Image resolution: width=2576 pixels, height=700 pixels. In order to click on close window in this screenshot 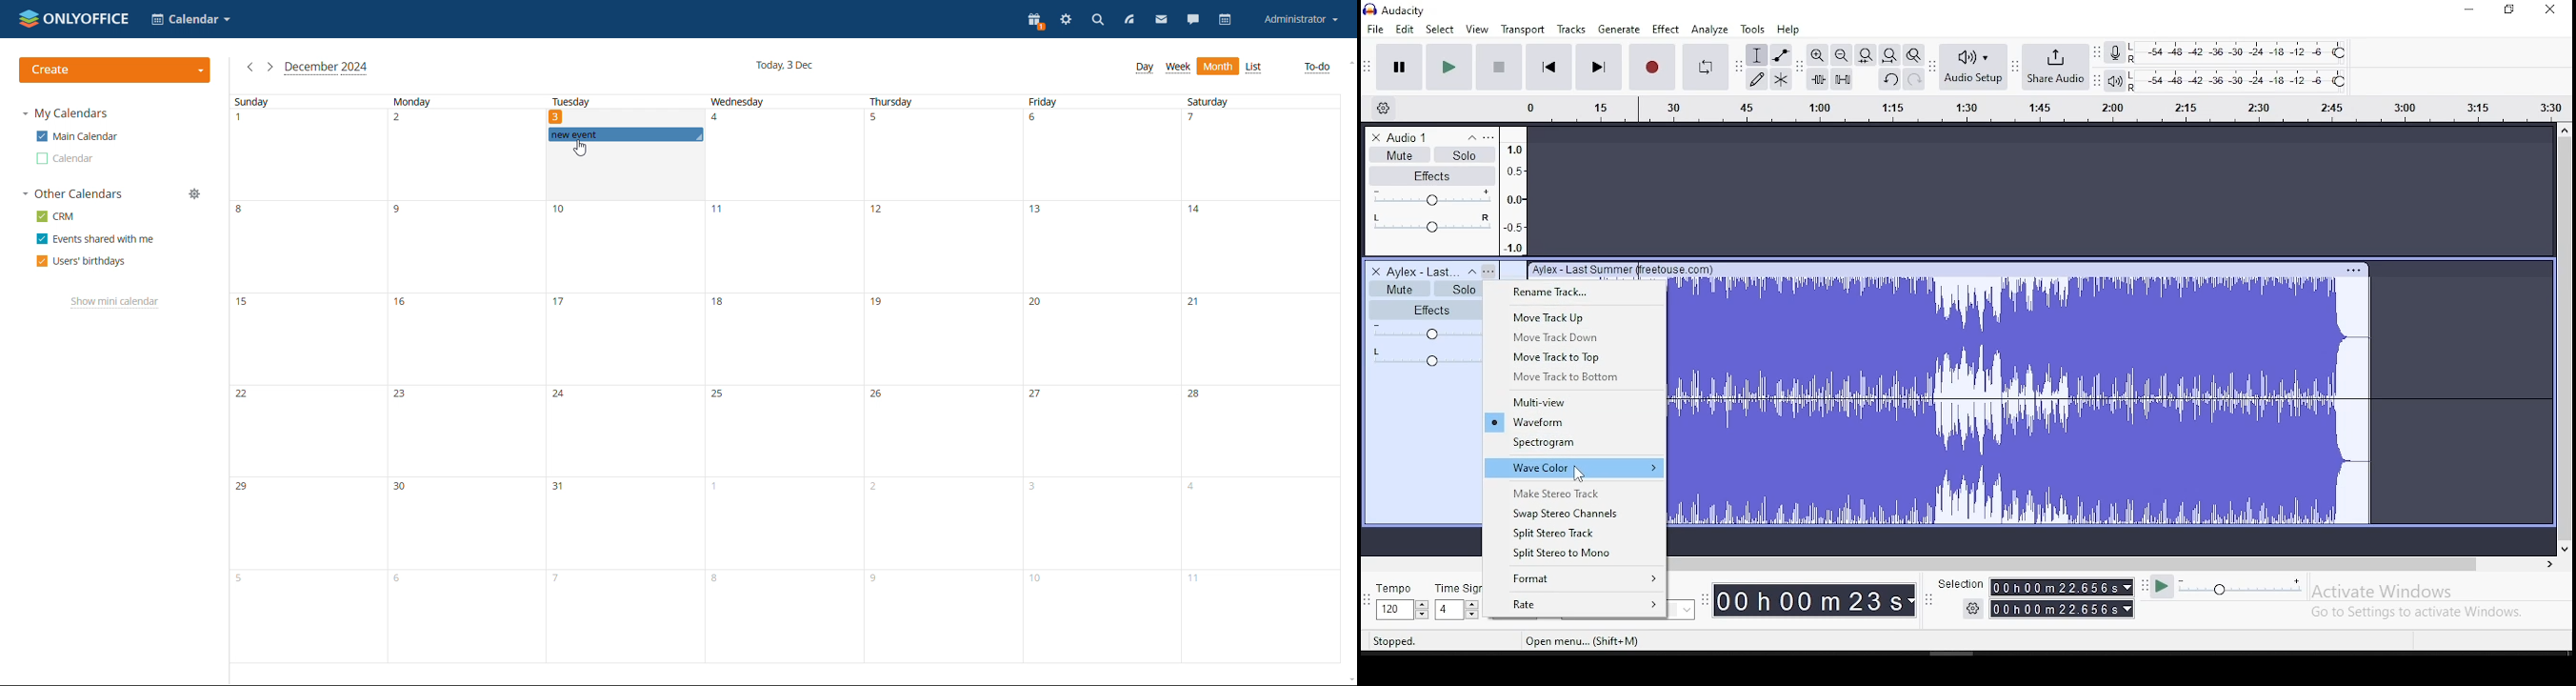, I will do `click(2553, 9)`.